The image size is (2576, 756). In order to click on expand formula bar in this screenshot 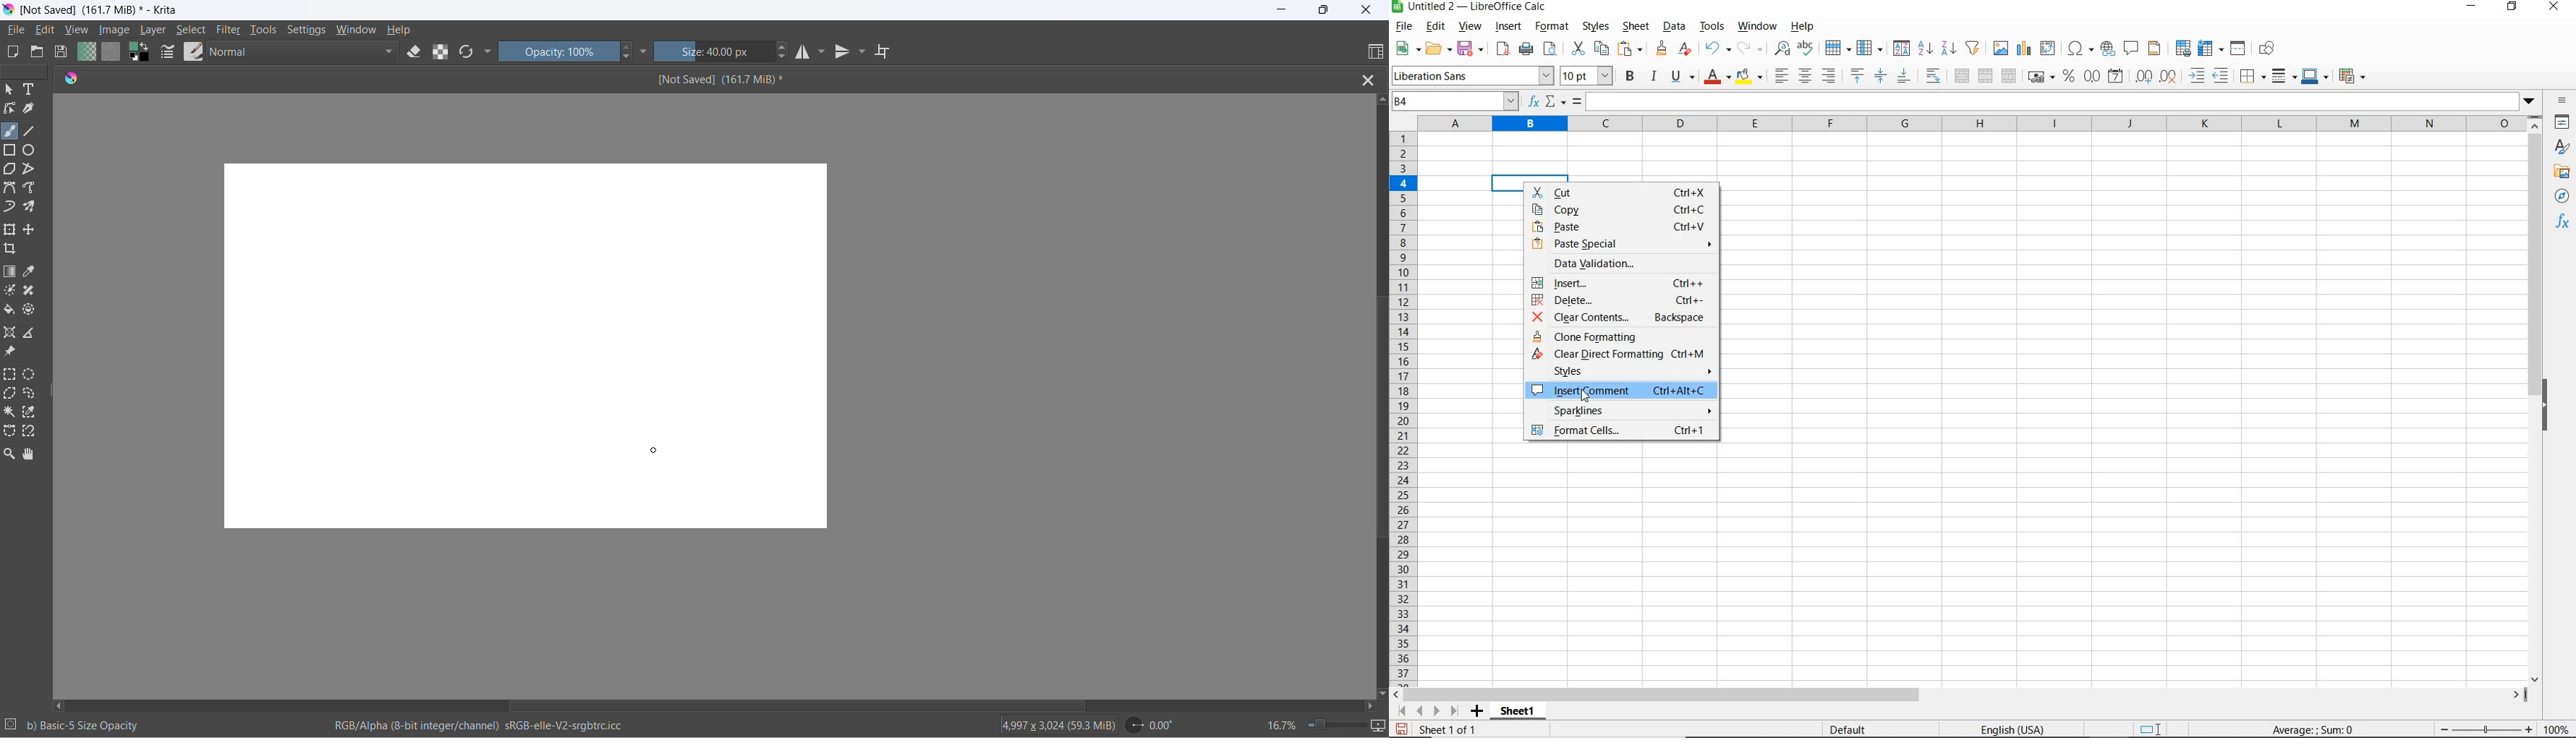, I will do `click(2065, 101)`.